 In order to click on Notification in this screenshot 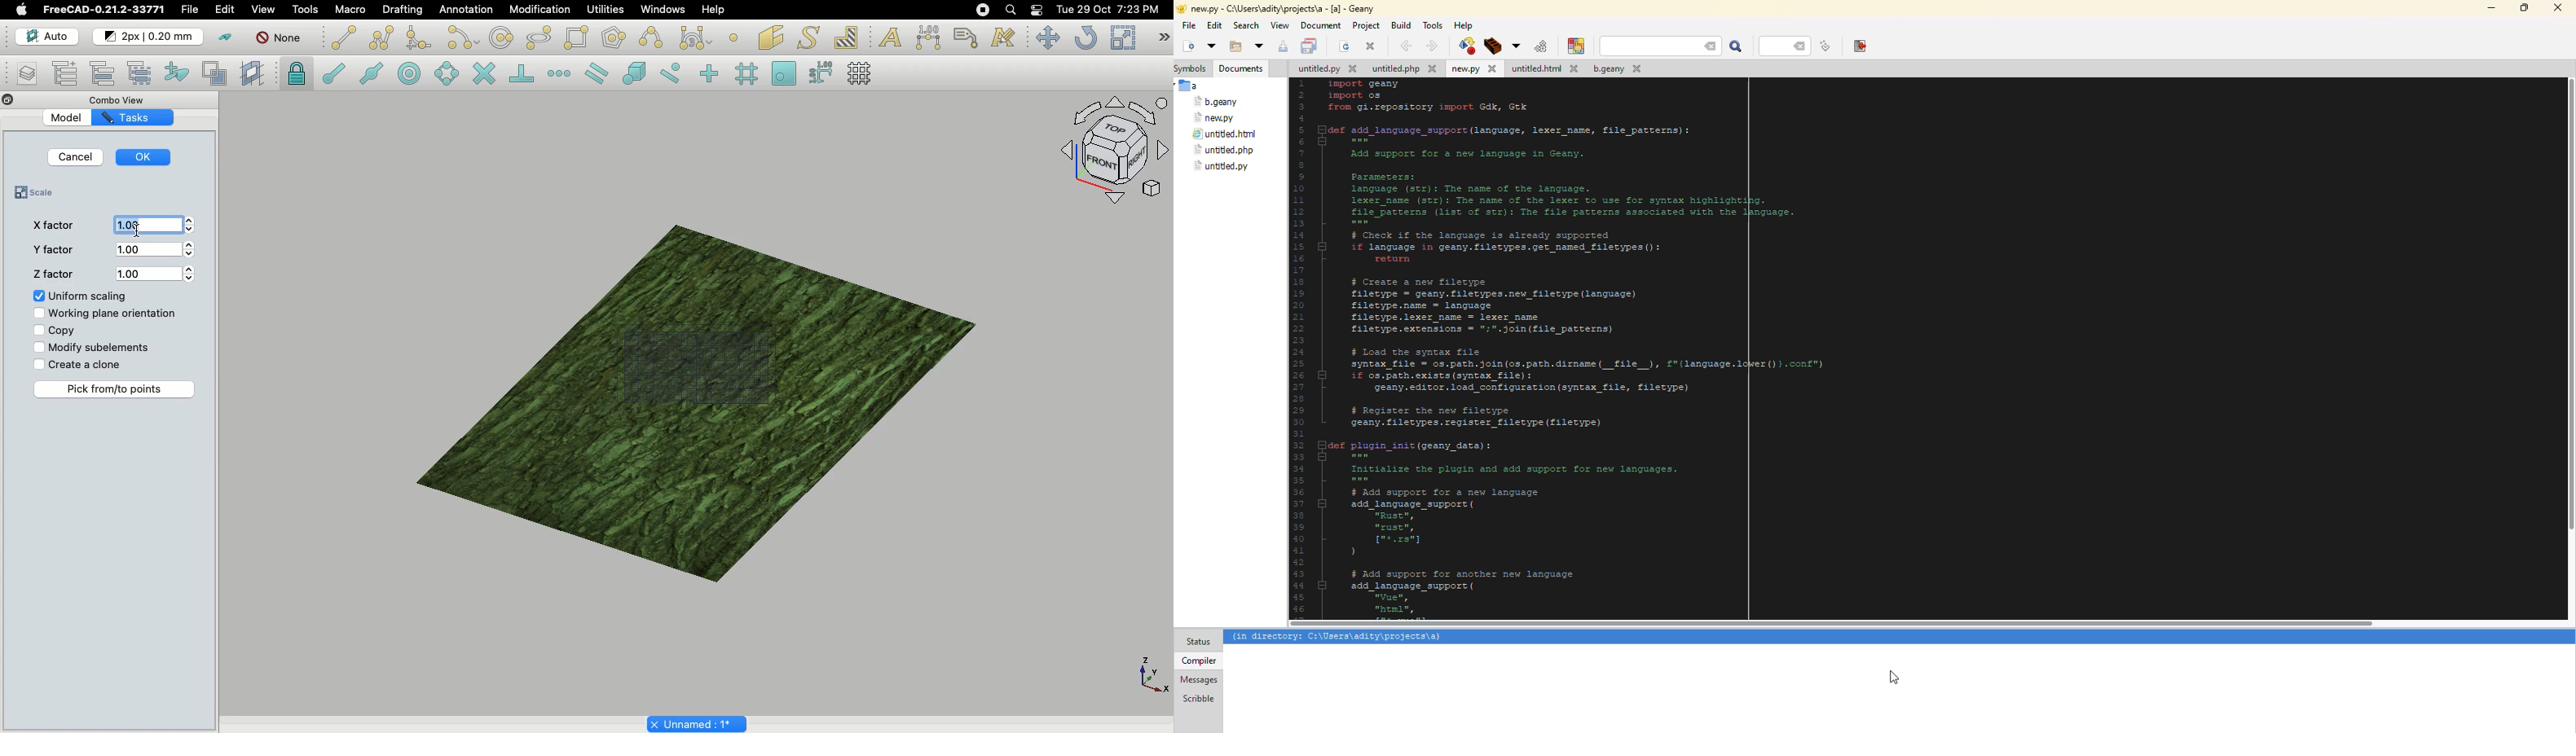, I will do `click(1037, 9)`.